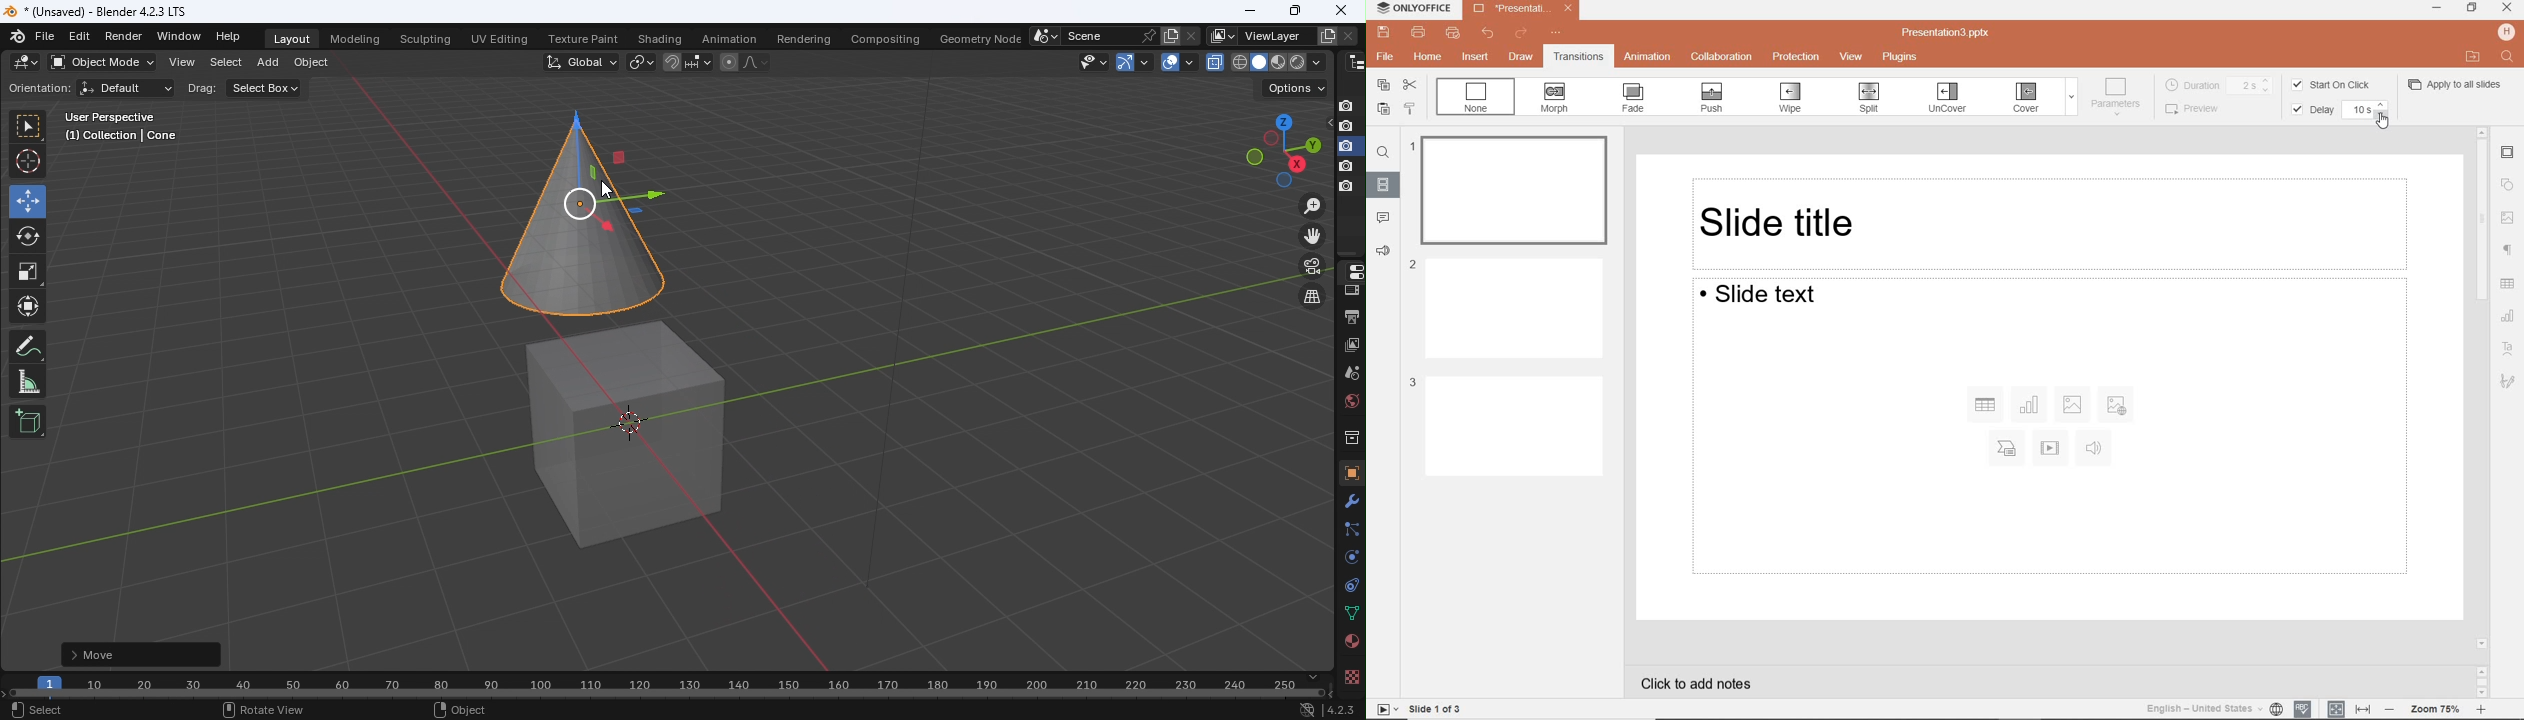  What do you see at coordinates (1343, 11) in the screenshot?
I see `closeclose` at bounding box center [1343, 11].